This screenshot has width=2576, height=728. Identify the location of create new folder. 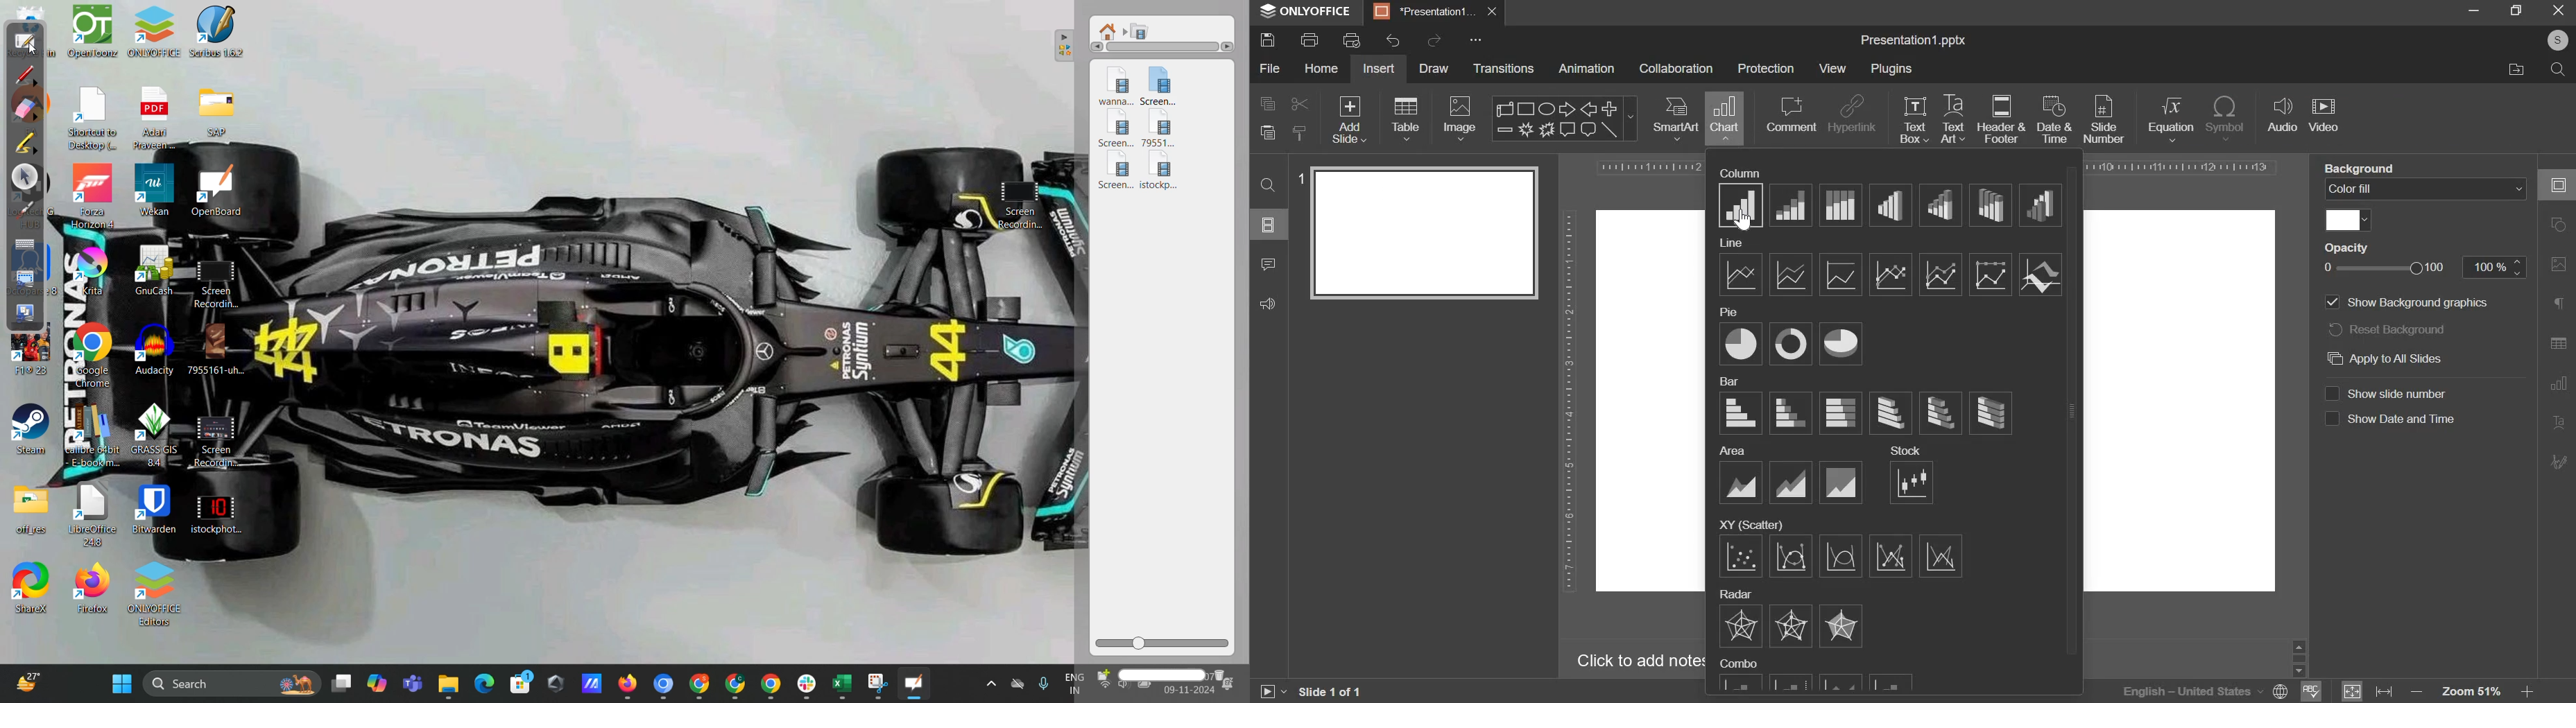
(1104, 676).